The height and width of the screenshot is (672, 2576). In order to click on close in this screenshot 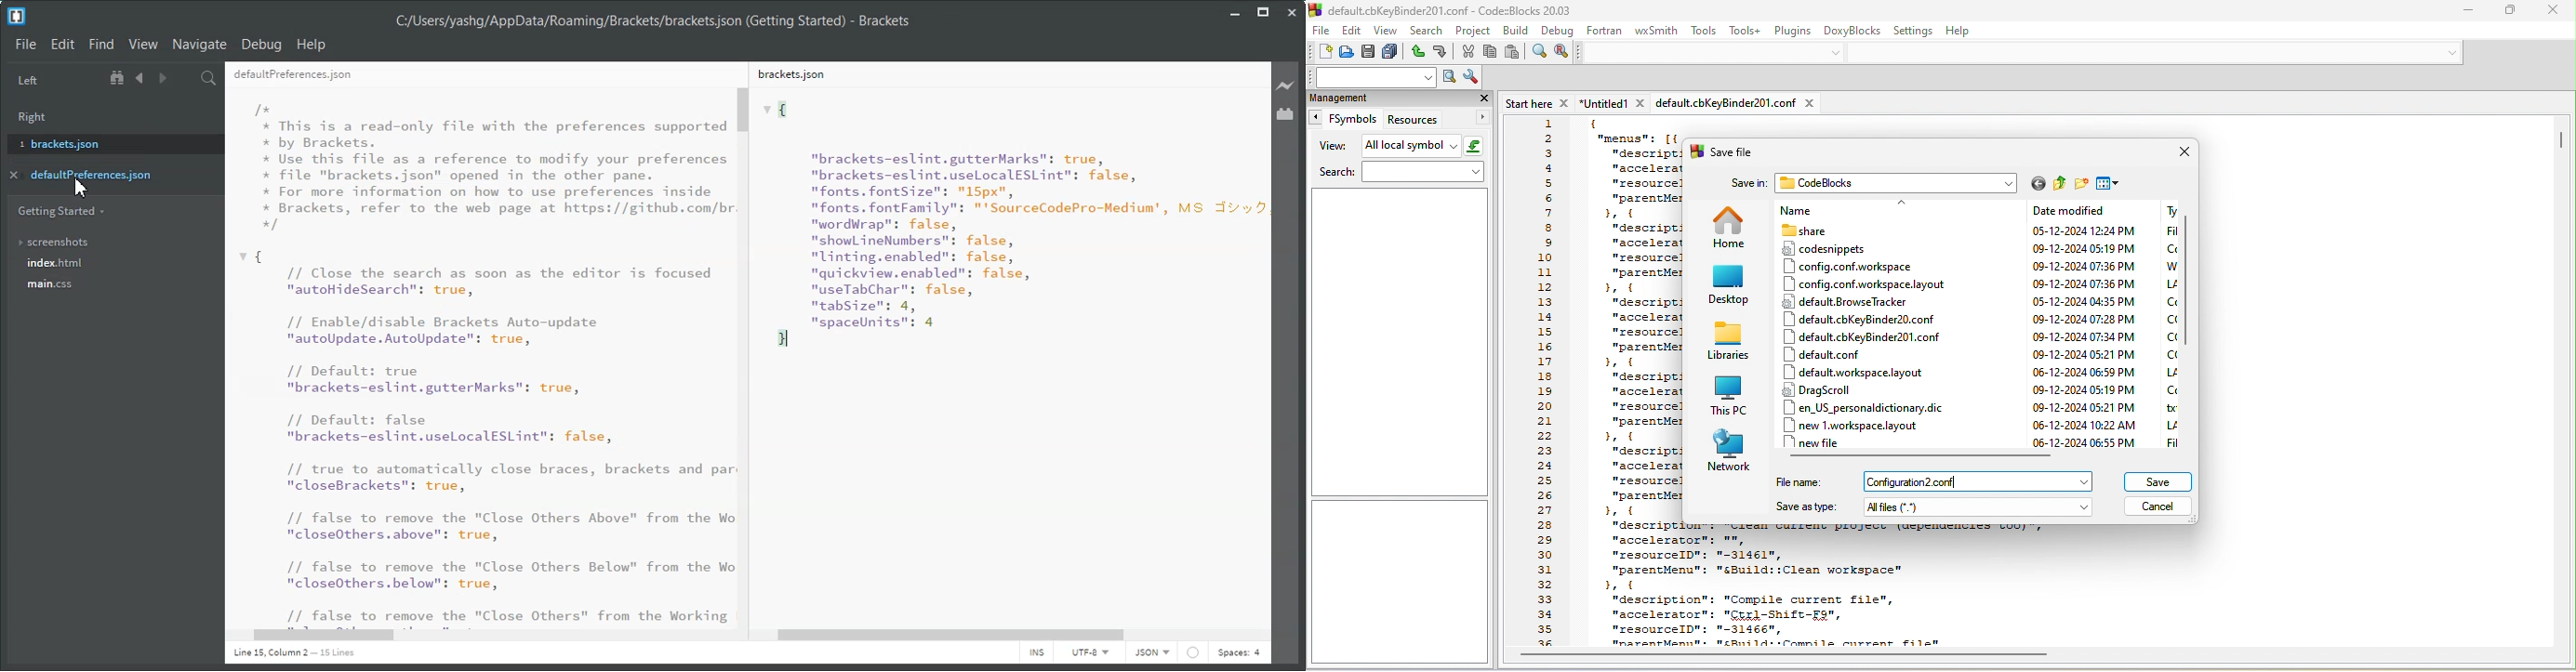, I will do `click(2553, 12)`.